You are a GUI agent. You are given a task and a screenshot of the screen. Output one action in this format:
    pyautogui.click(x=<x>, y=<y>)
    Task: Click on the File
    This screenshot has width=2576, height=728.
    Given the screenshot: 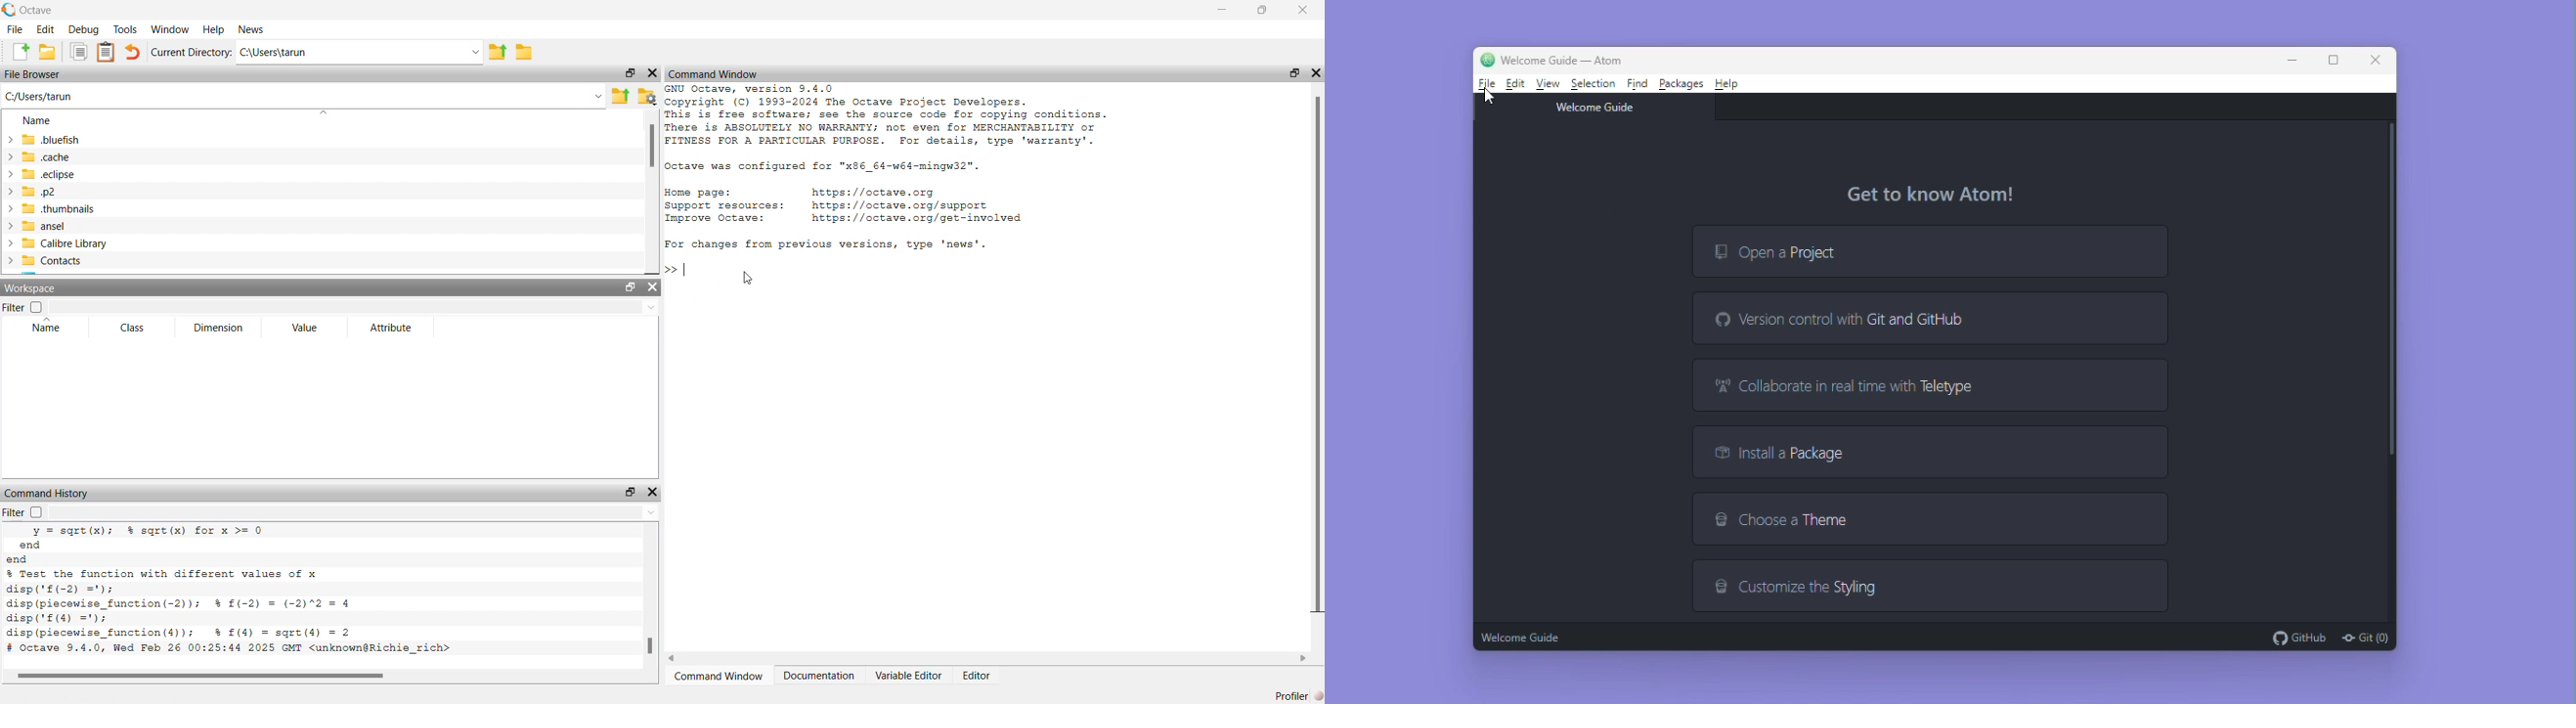 What is the action you would take?
    pyautogui.click(x=15, y=28)
    